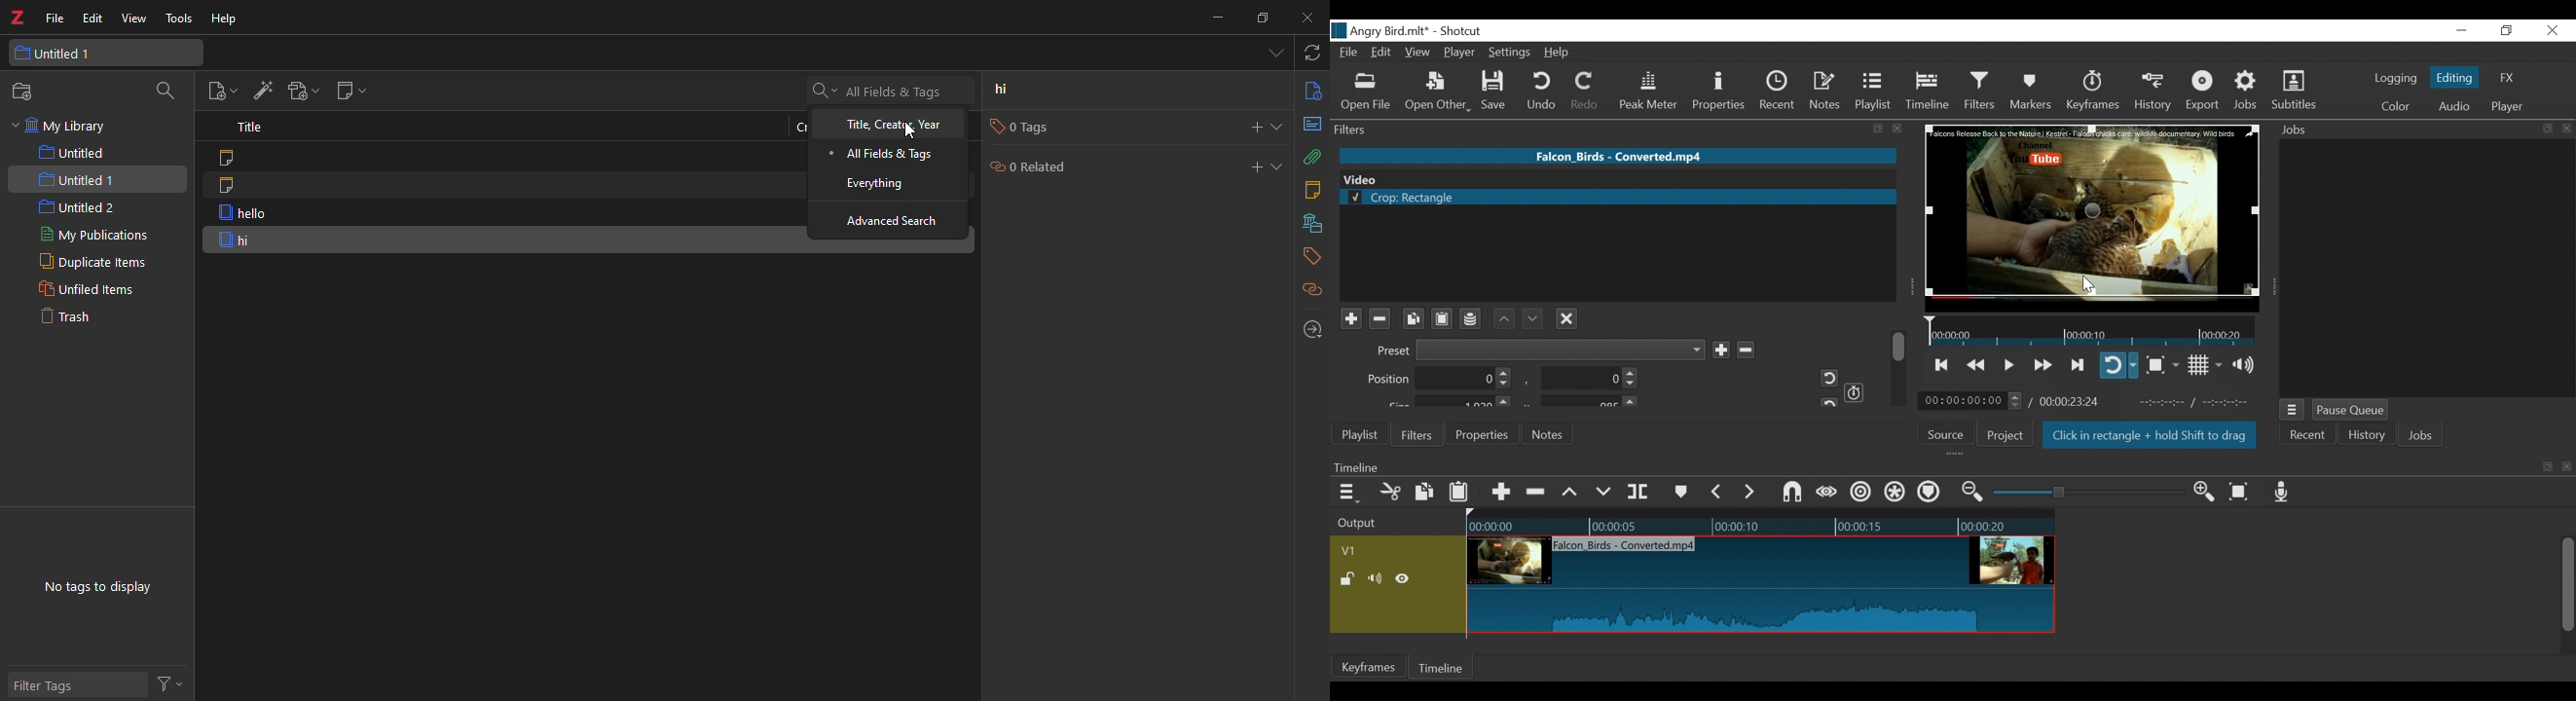  I want to click on Minus, so click(1745, 348).